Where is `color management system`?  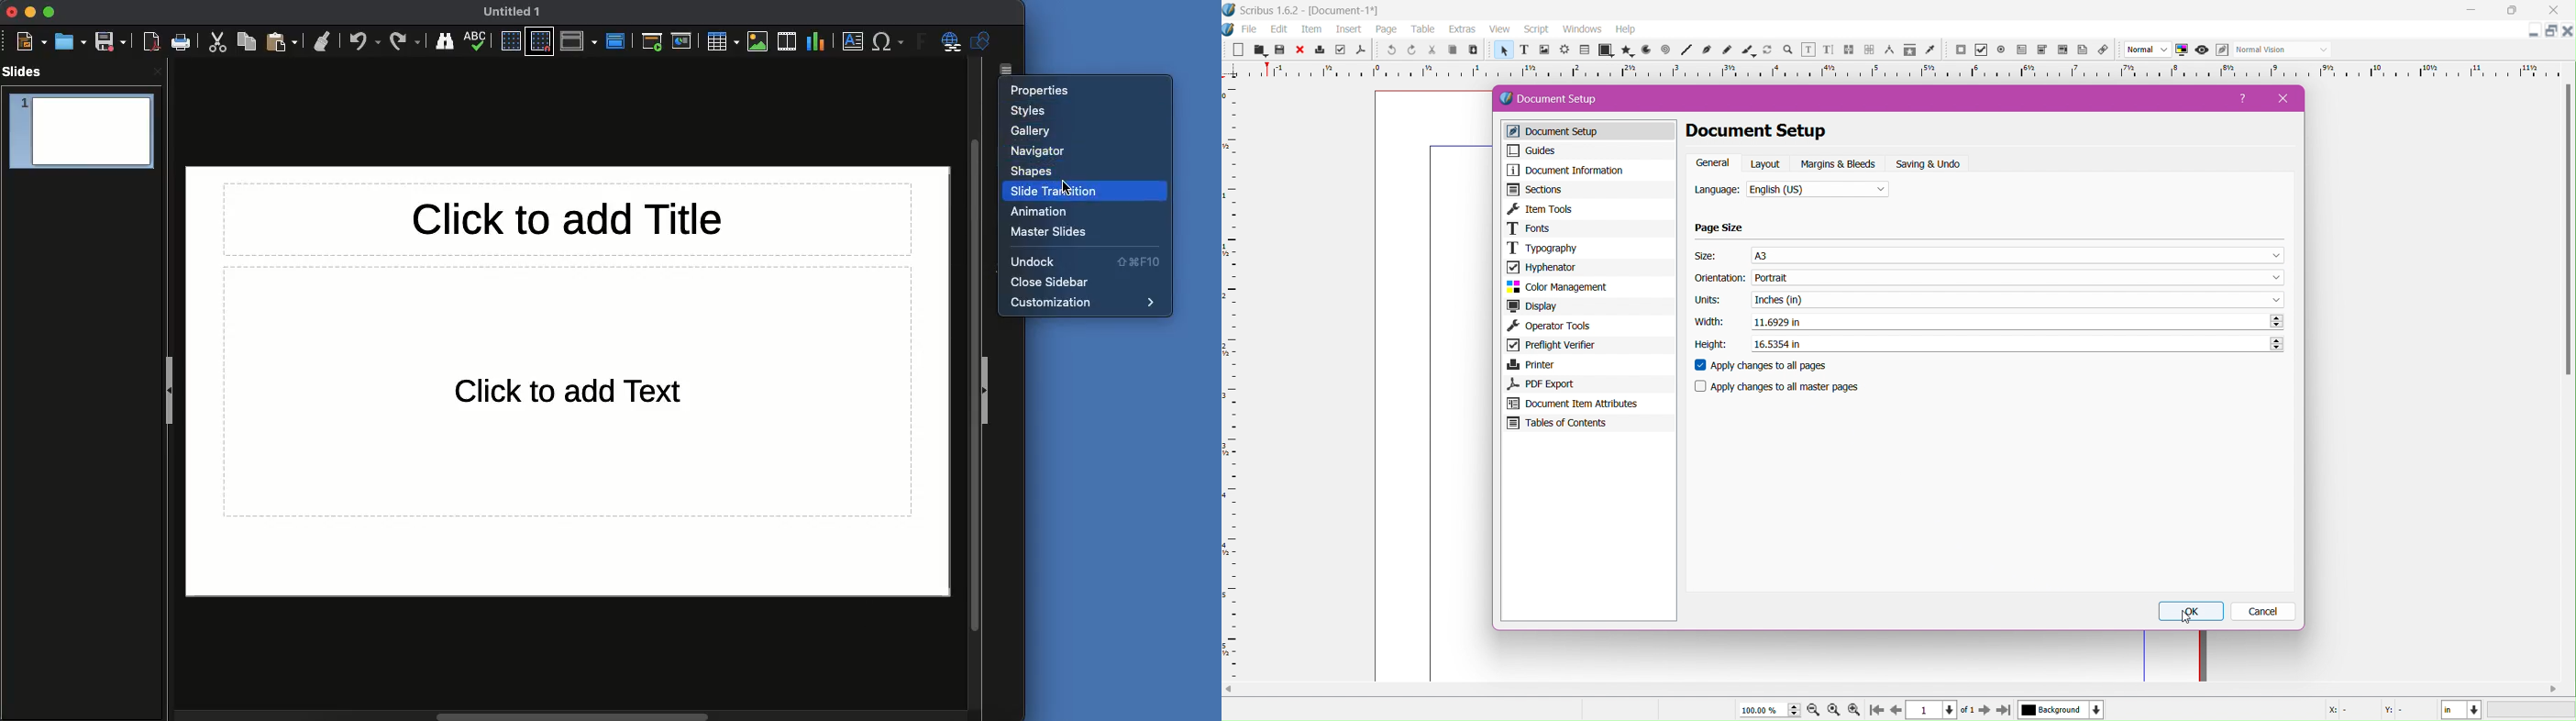
color management system is located at coordinates (2183, 50).